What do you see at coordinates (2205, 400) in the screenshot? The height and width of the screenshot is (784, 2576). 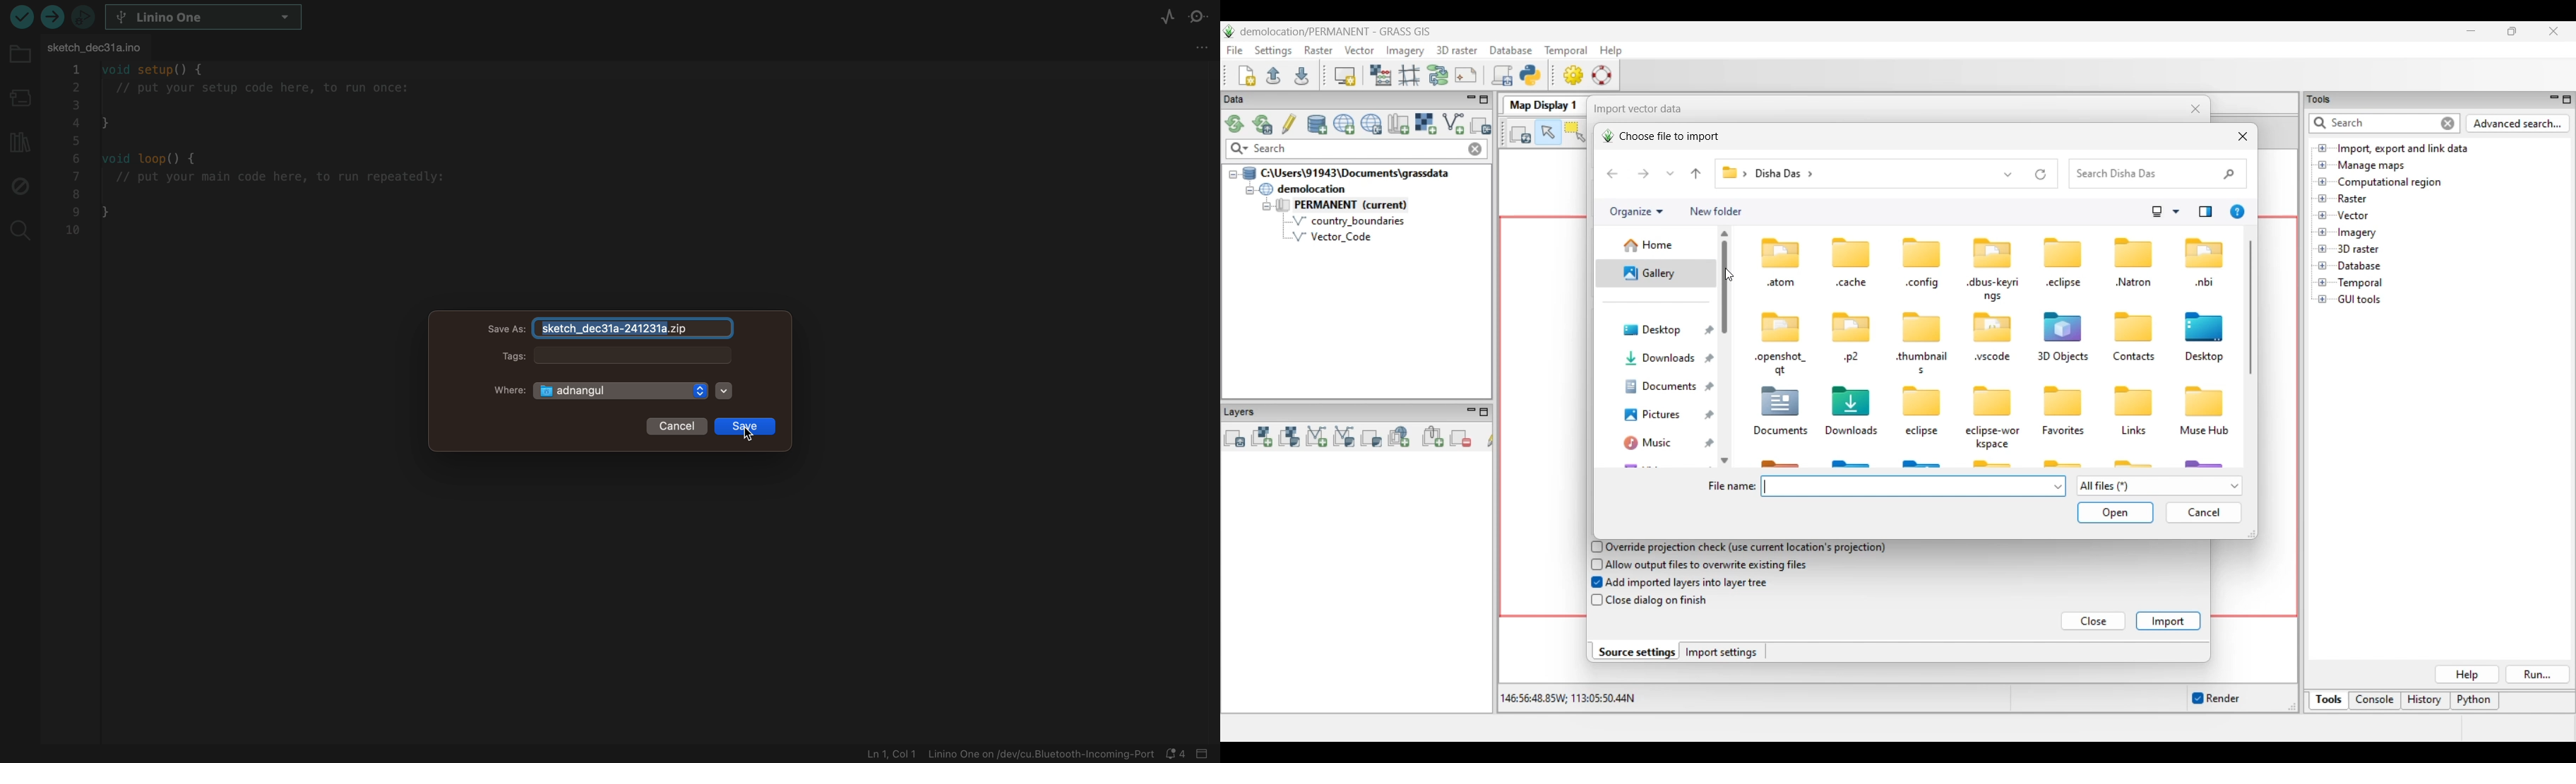 I see `icon` at bounding box center [2205, 400].